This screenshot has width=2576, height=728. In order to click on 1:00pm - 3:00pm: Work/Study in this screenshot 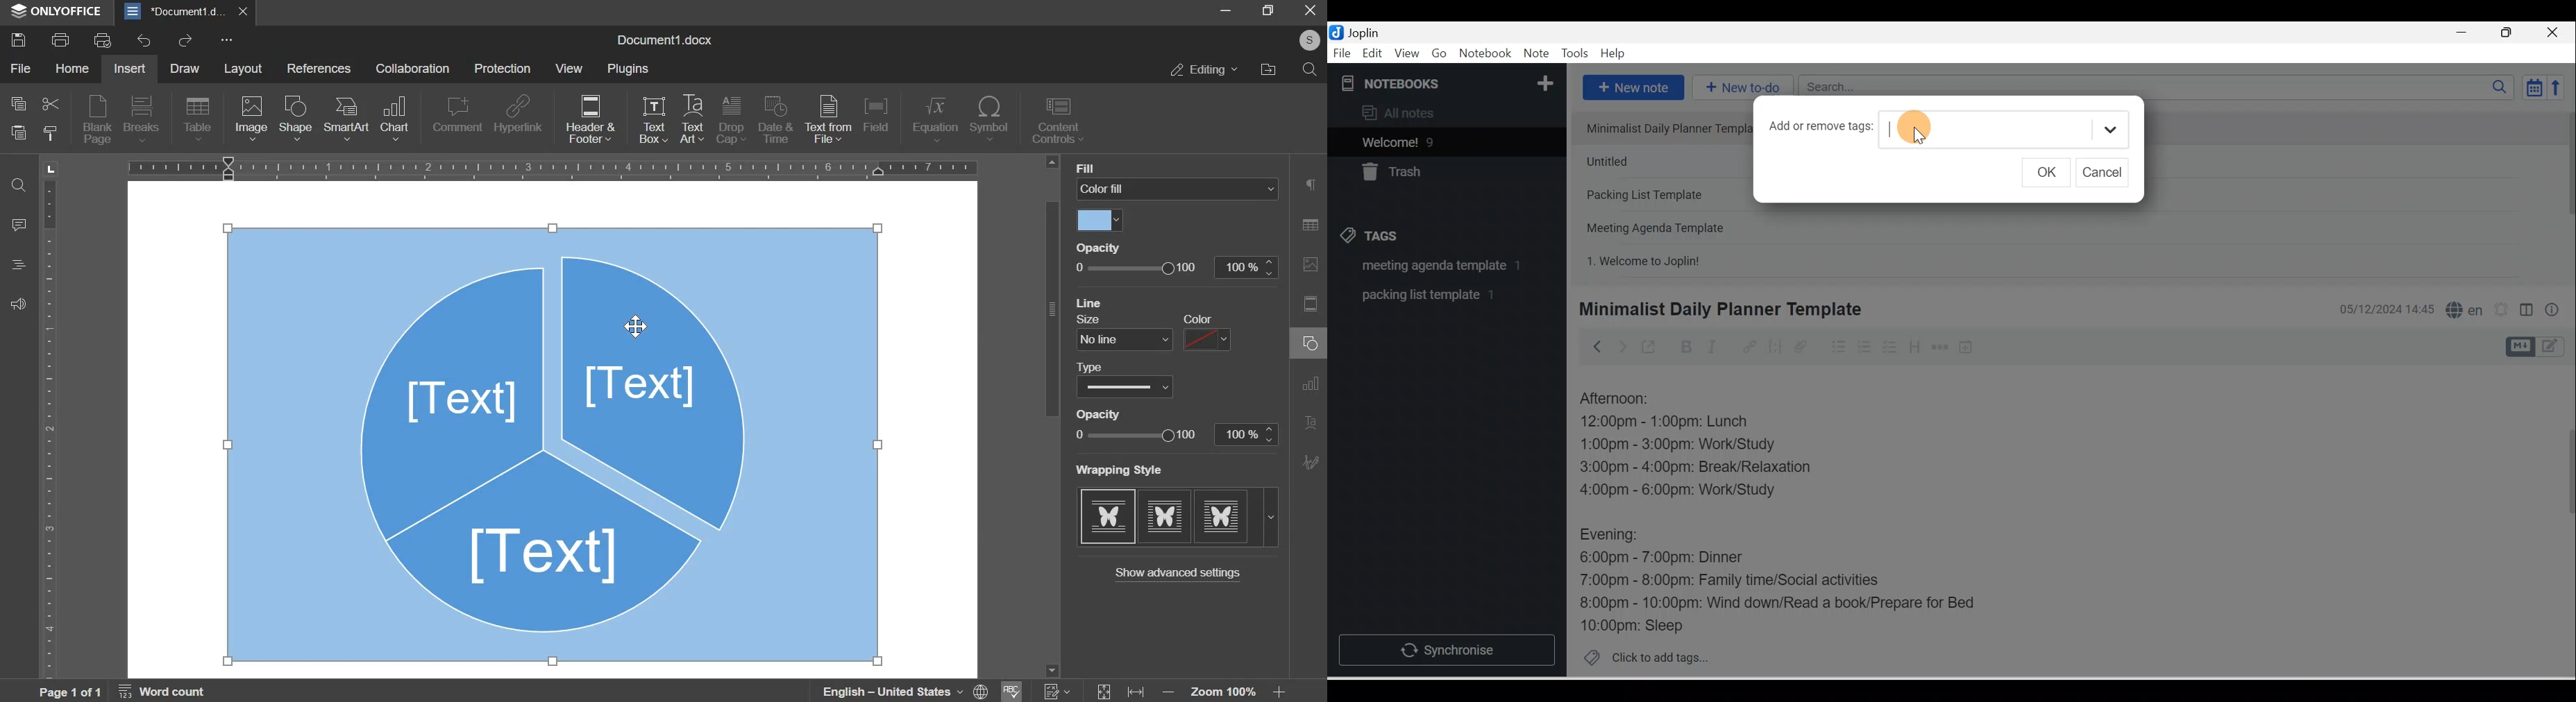, I will do `click(1678, 445)`.